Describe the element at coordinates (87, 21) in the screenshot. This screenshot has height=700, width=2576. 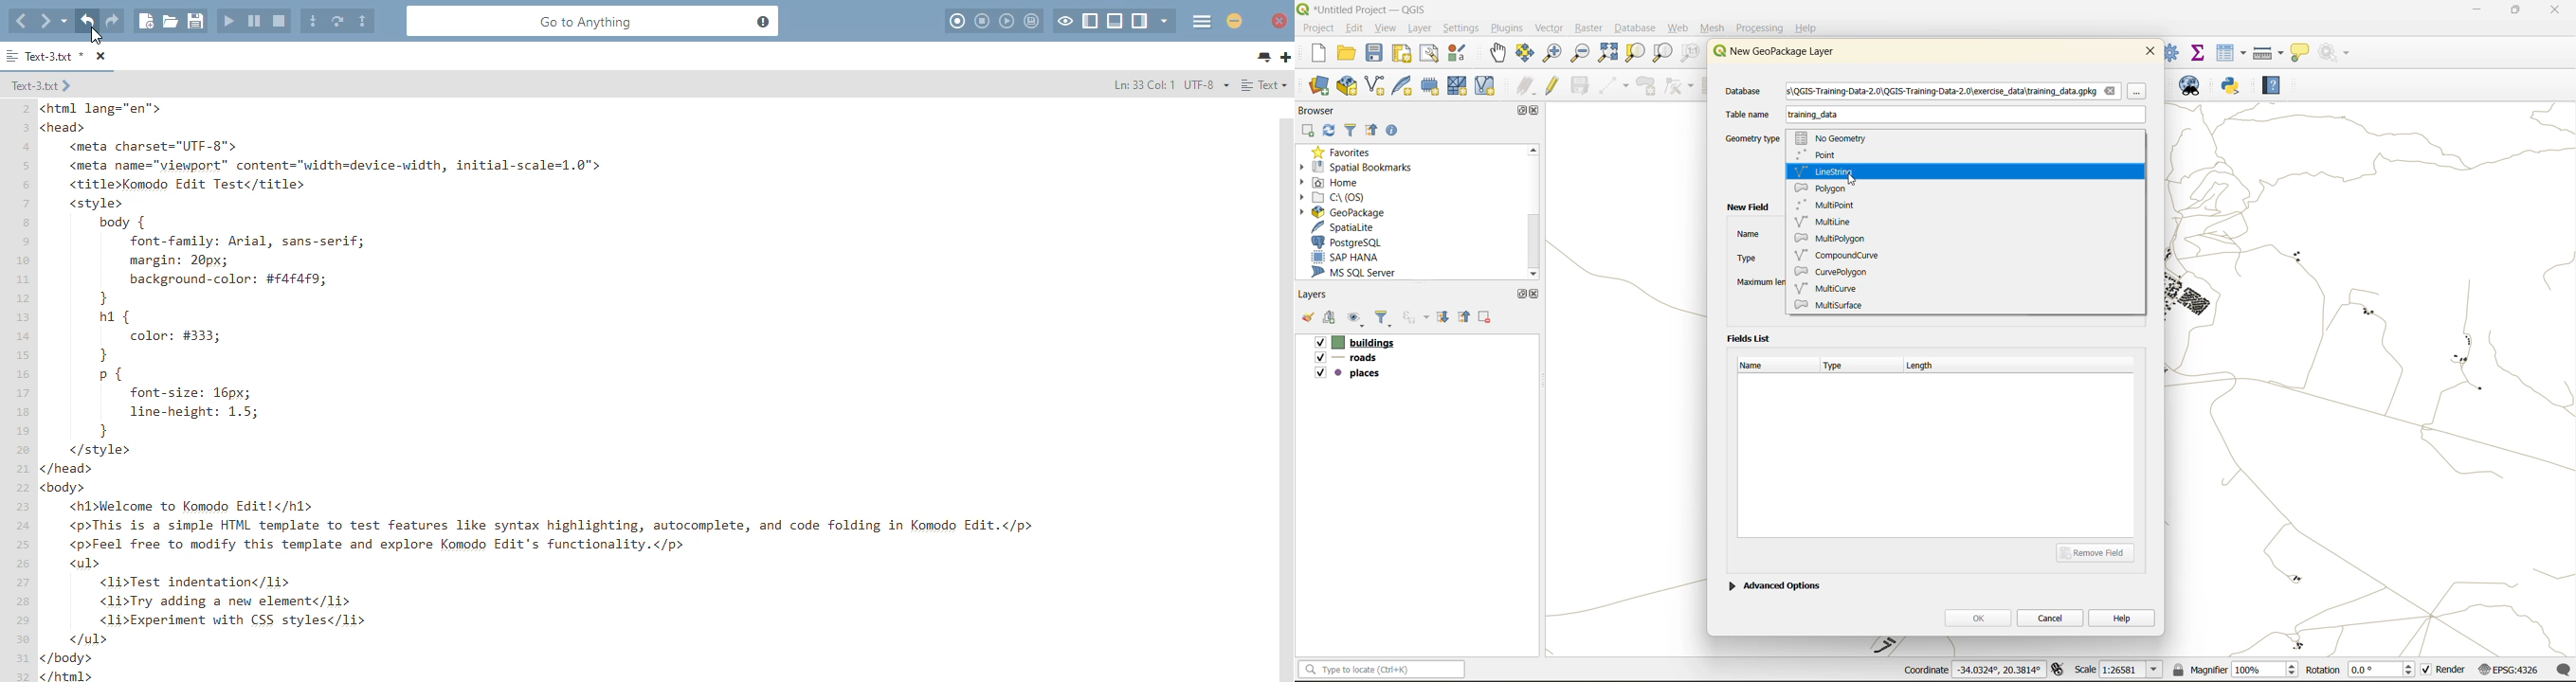
I see `undo last action` at that location.